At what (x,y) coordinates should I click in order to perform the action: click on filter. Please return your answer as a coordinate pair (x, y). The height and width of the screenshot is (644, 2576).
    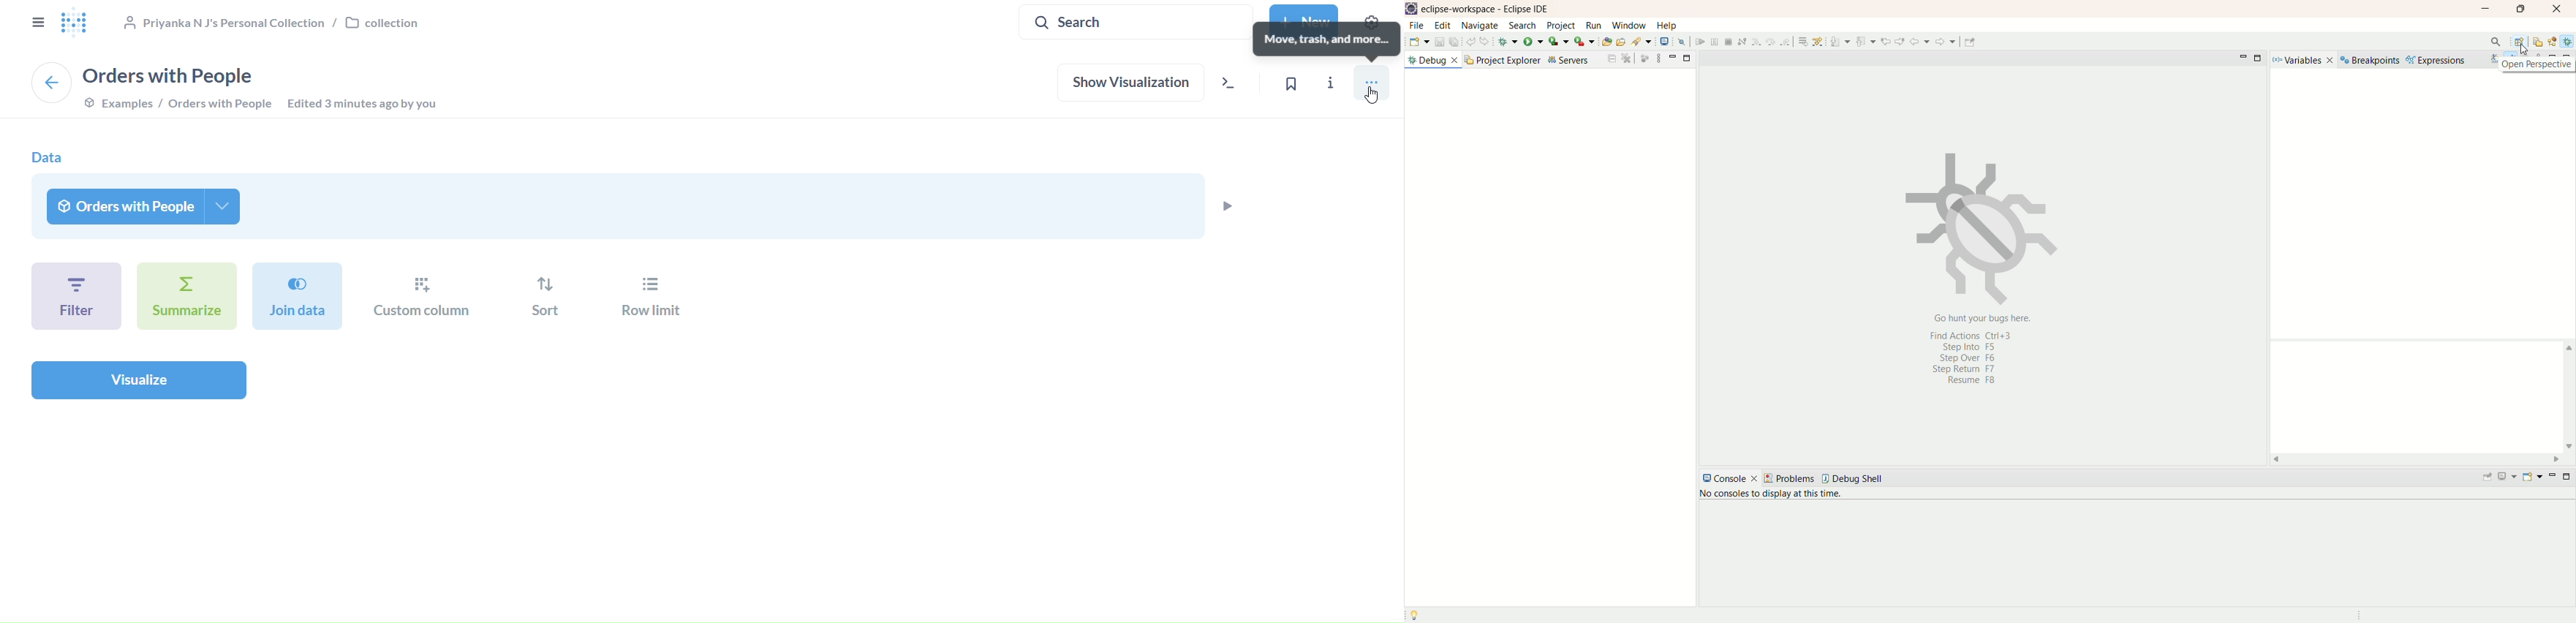
    Looking at the image, I should click on (76, 295).